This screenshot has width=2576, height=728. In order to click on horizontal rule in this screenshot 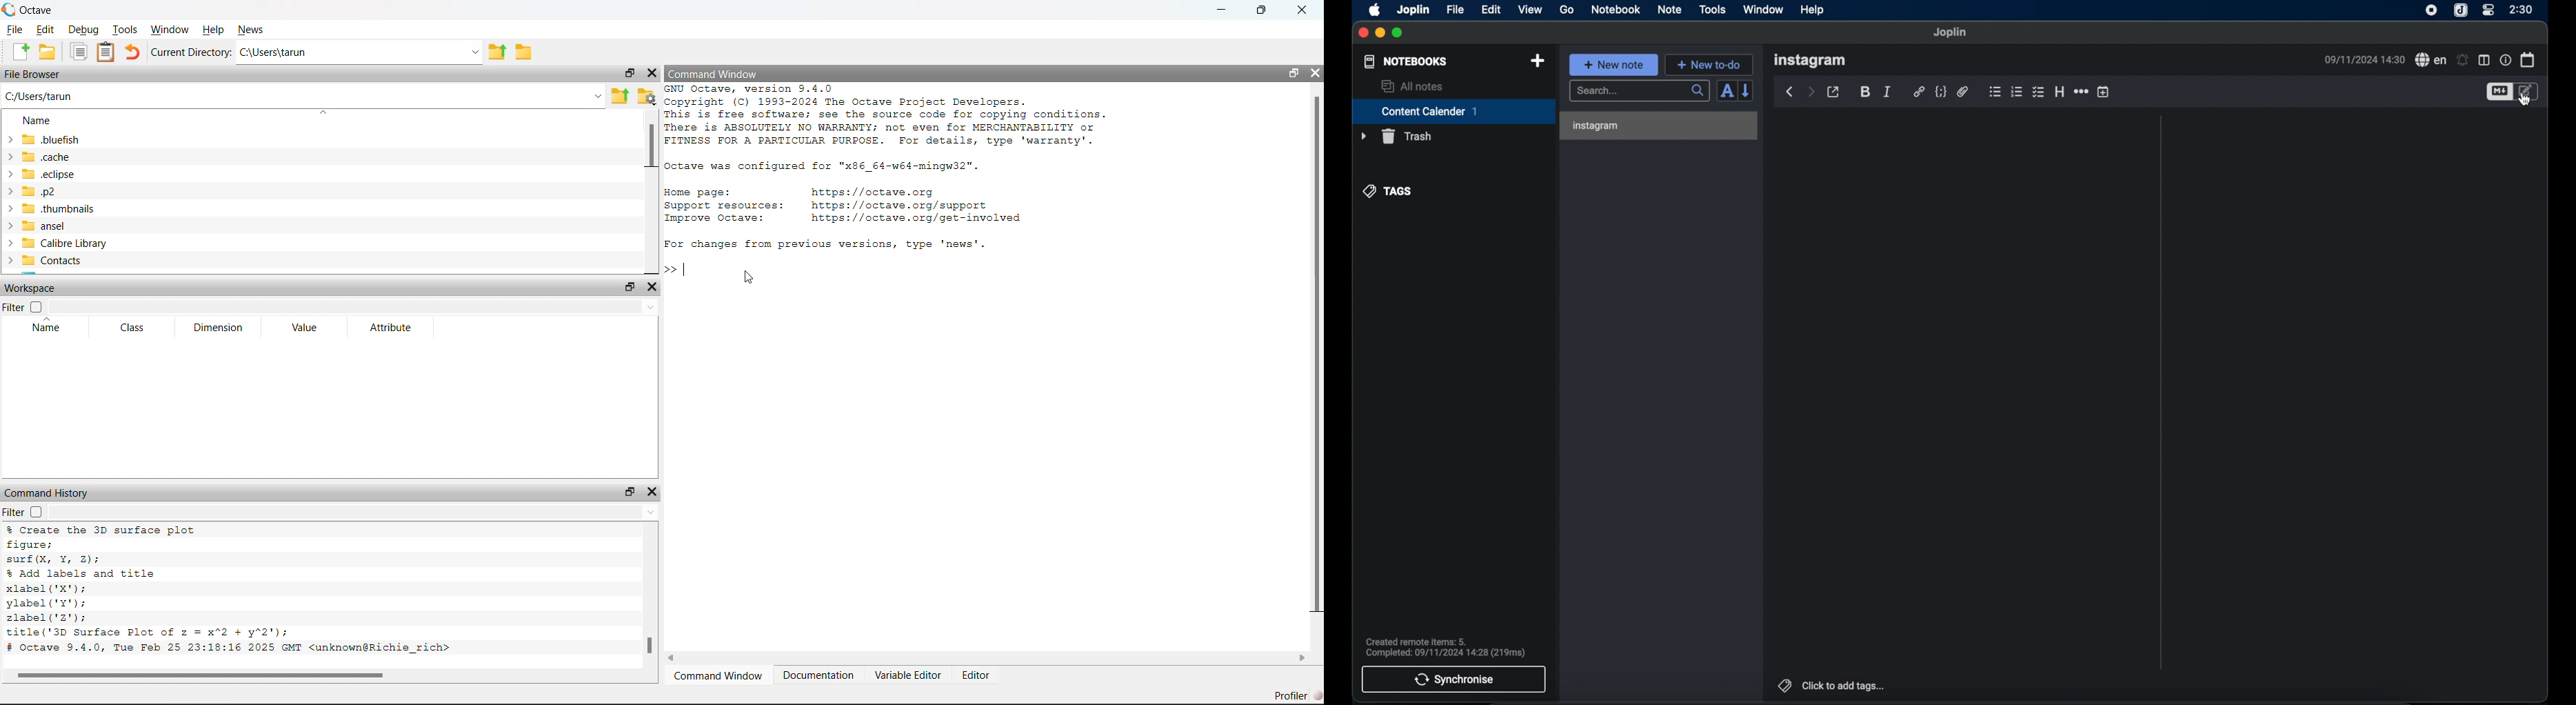, I will do `click(2083, 91)`.